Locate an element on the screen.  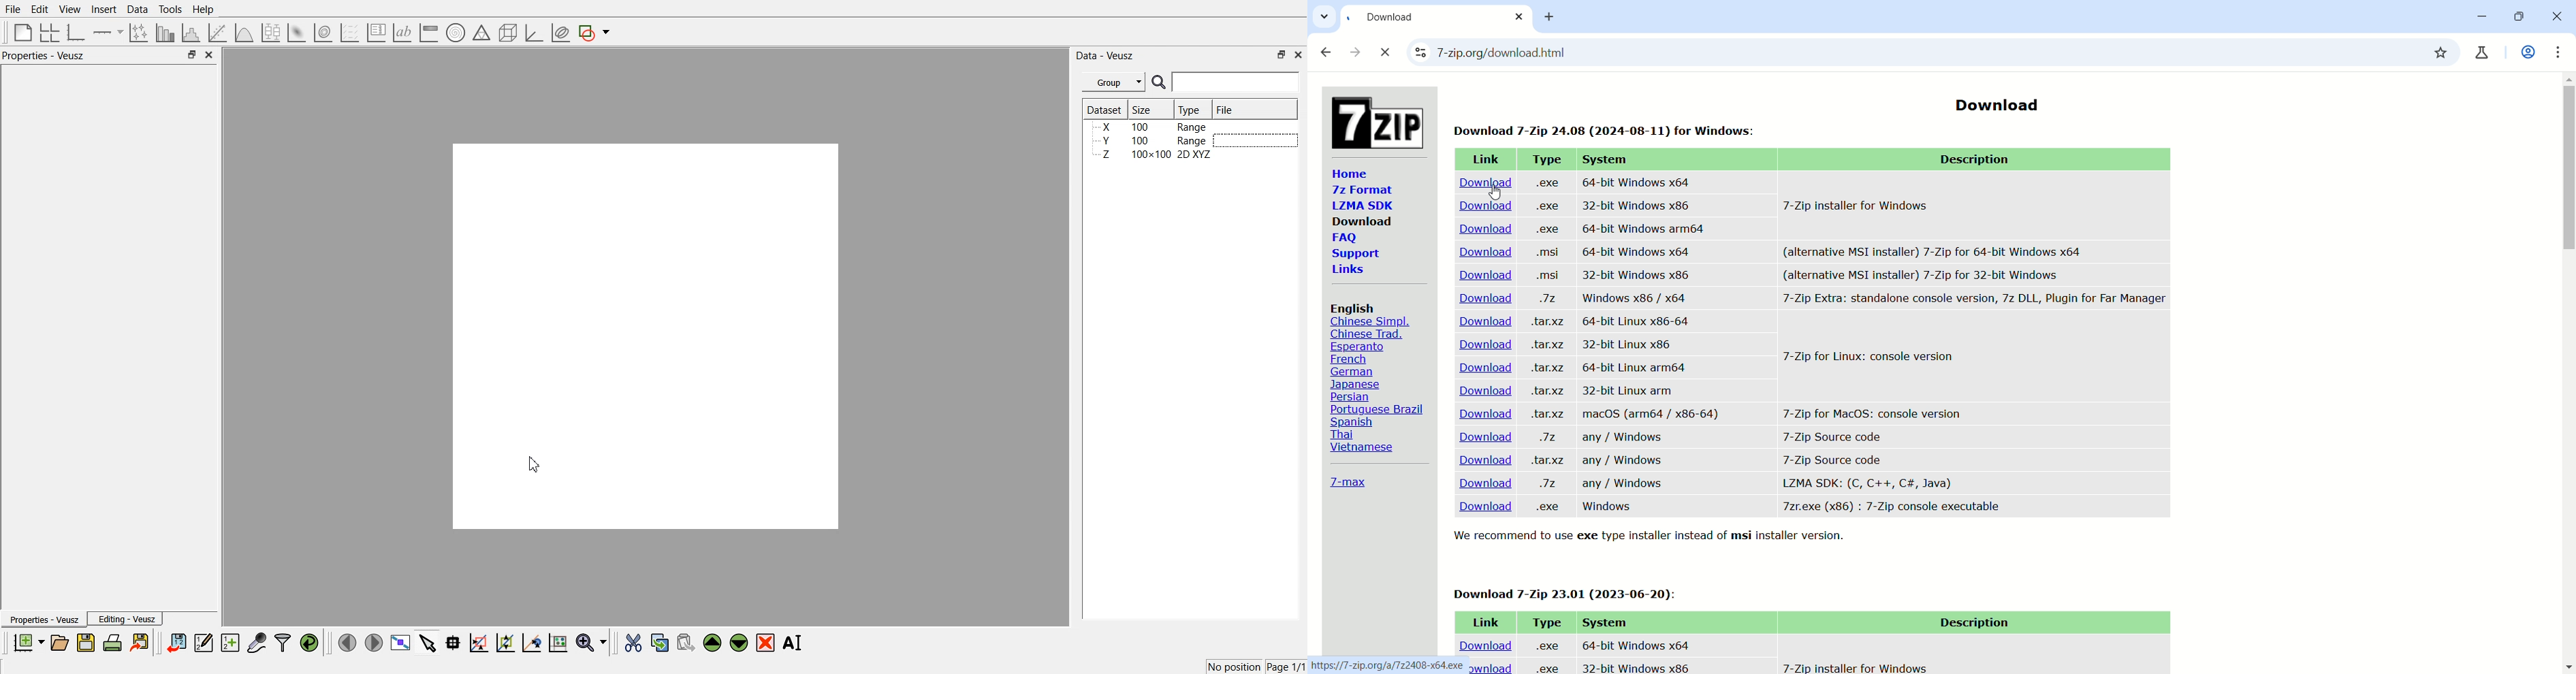
Download is located at coordinates (1481, 322).